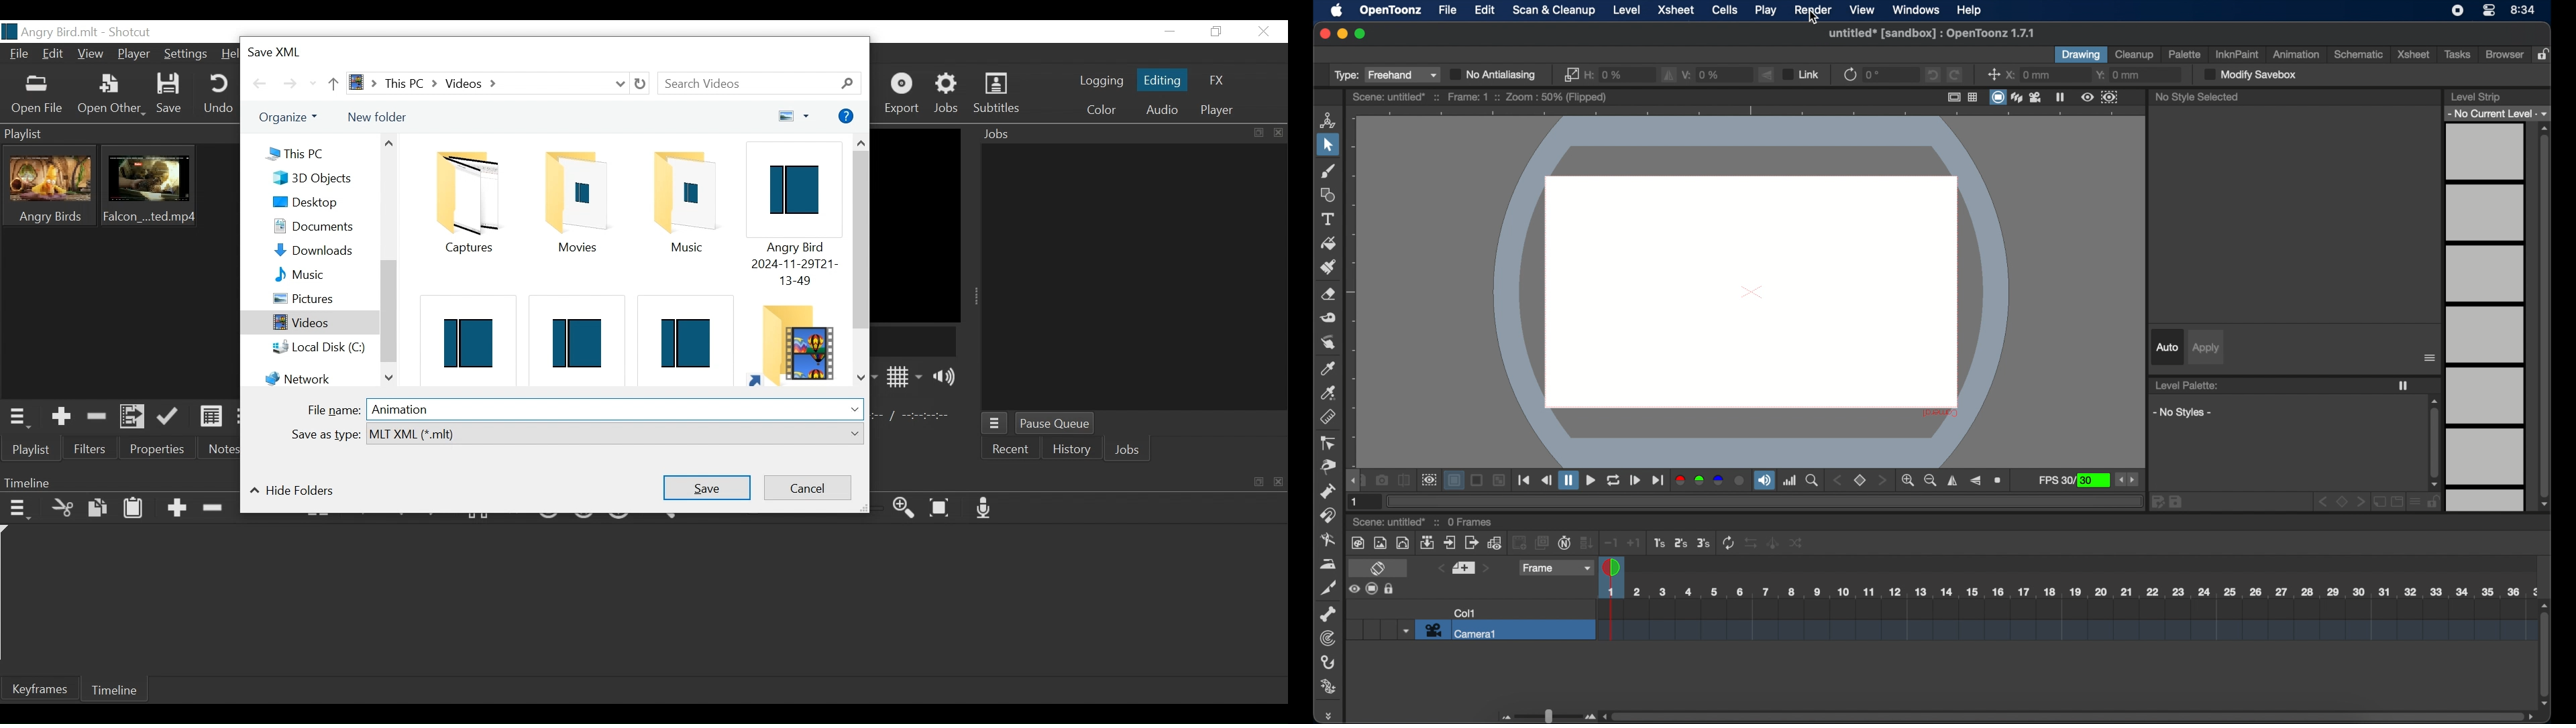 The width and height of the screenshot is (2576, 728). What do you see at coordinates (1172, 31) in the screenshot?
I see `minimize` at bounding box center [1172, 31].